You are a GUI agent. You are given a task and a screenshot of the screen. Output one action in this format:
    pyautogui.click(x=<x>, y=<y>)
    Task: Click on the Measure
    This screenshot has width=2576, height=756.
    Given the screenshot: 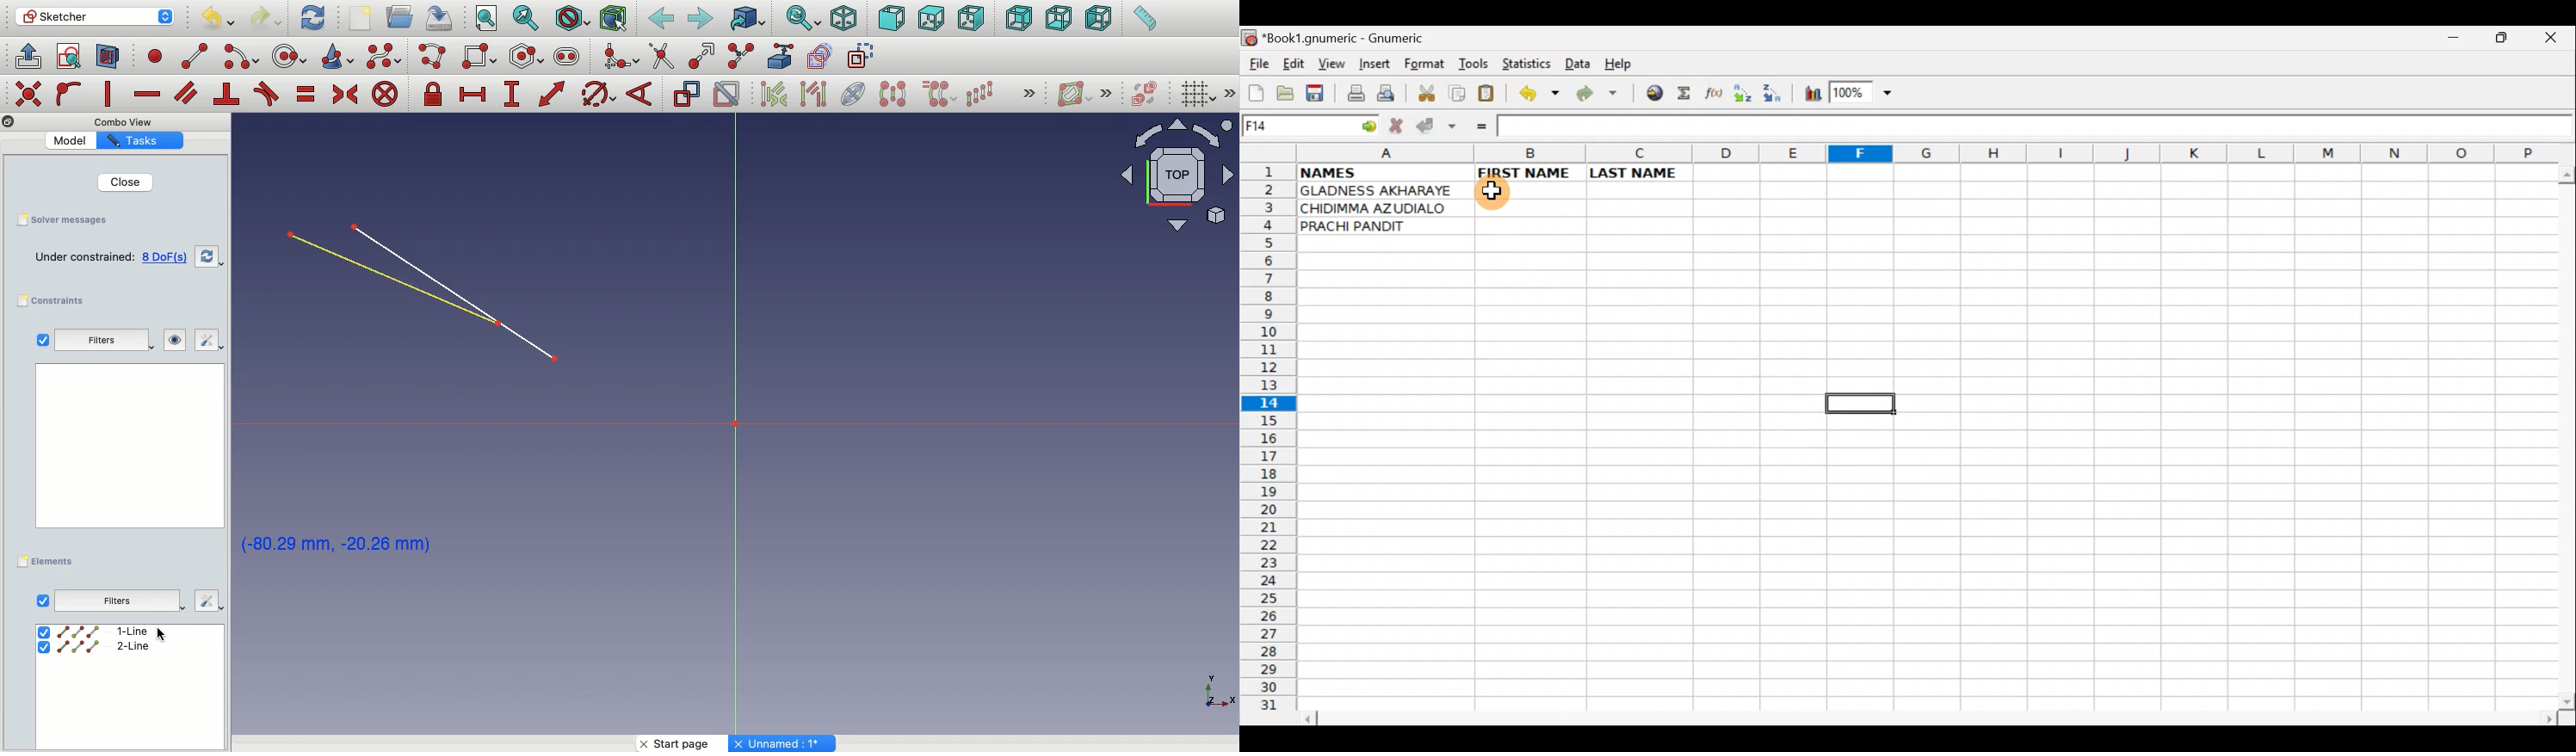 What is the action you would take?
    pyautogui.click(x=1143, y=20)
    